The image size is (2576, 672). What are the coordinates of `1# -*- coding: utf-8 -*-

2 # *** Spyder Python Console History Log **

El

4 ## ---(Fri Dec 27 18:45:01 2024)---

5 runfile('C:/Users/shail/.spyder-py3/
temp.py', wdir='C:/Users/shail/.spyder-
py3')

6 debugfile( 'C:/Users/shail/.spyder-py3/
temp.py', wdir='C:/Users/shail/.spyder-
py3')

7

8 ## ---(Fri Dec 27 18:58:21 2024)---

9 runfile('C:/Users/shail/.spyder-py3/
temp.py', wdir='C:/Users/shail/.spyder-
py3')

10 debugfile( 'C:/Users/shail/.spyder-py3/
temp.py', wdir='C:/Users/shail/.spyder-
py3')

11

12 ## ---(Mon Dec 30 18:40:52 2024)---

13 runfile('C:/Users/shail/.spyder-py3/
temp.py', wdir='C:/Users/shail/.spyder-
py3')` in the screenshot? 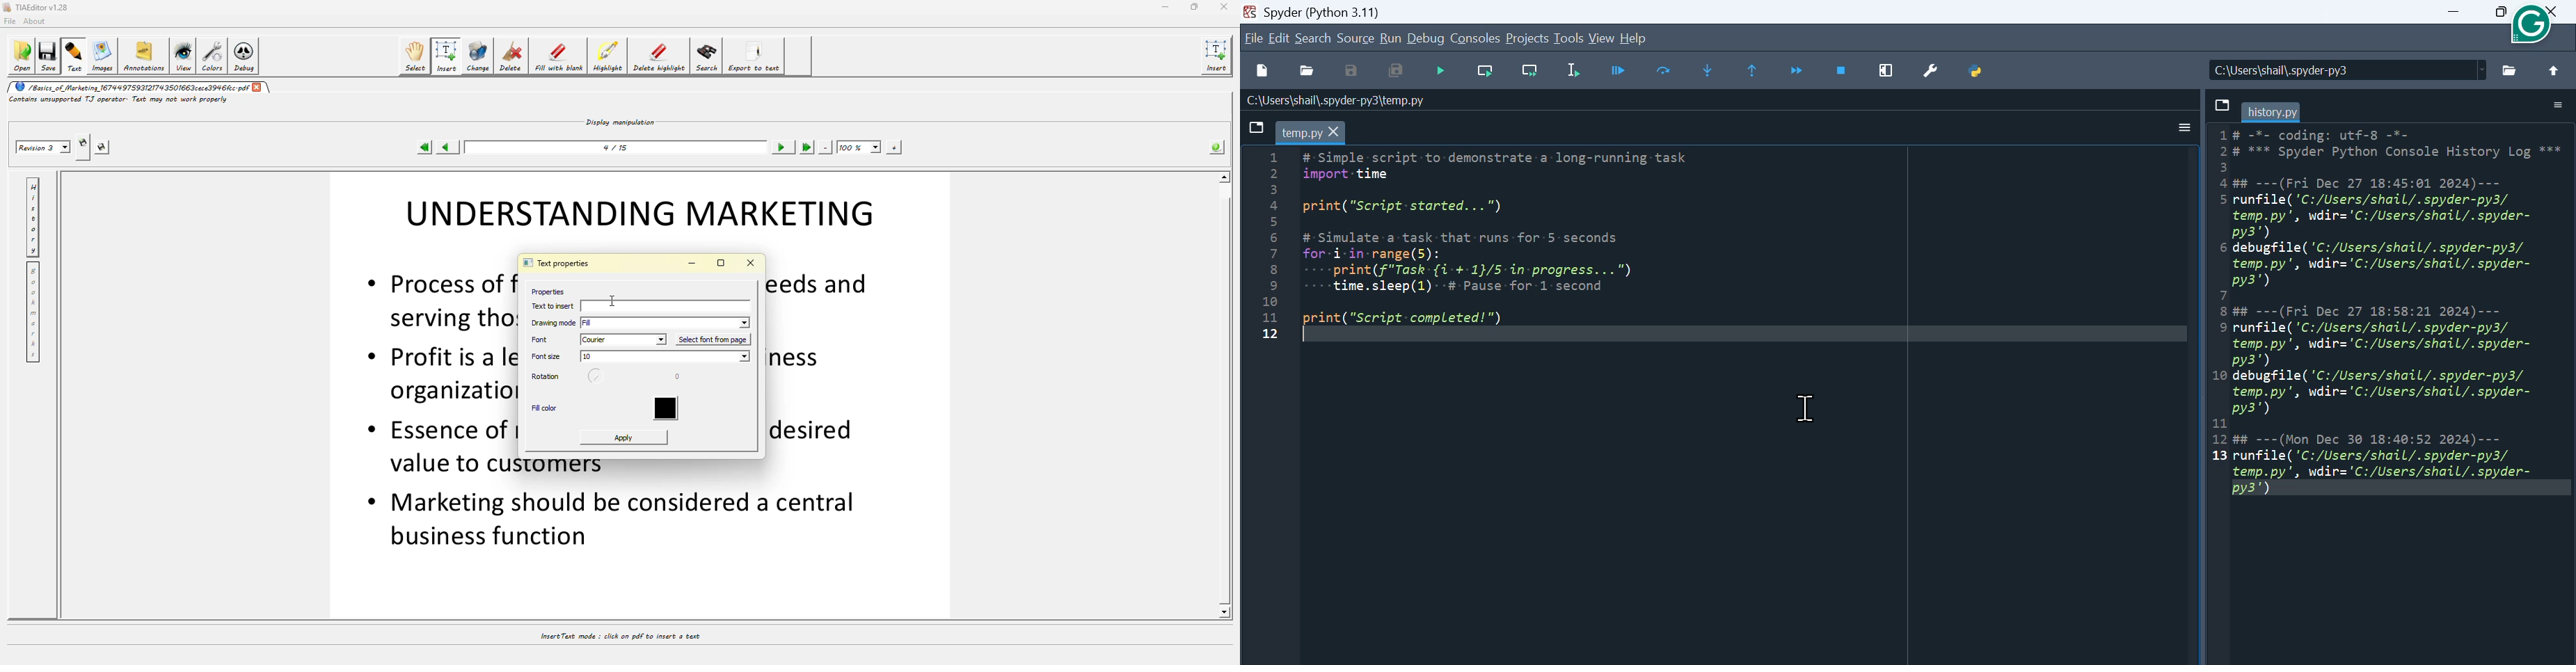 It's located at (2384, 313).